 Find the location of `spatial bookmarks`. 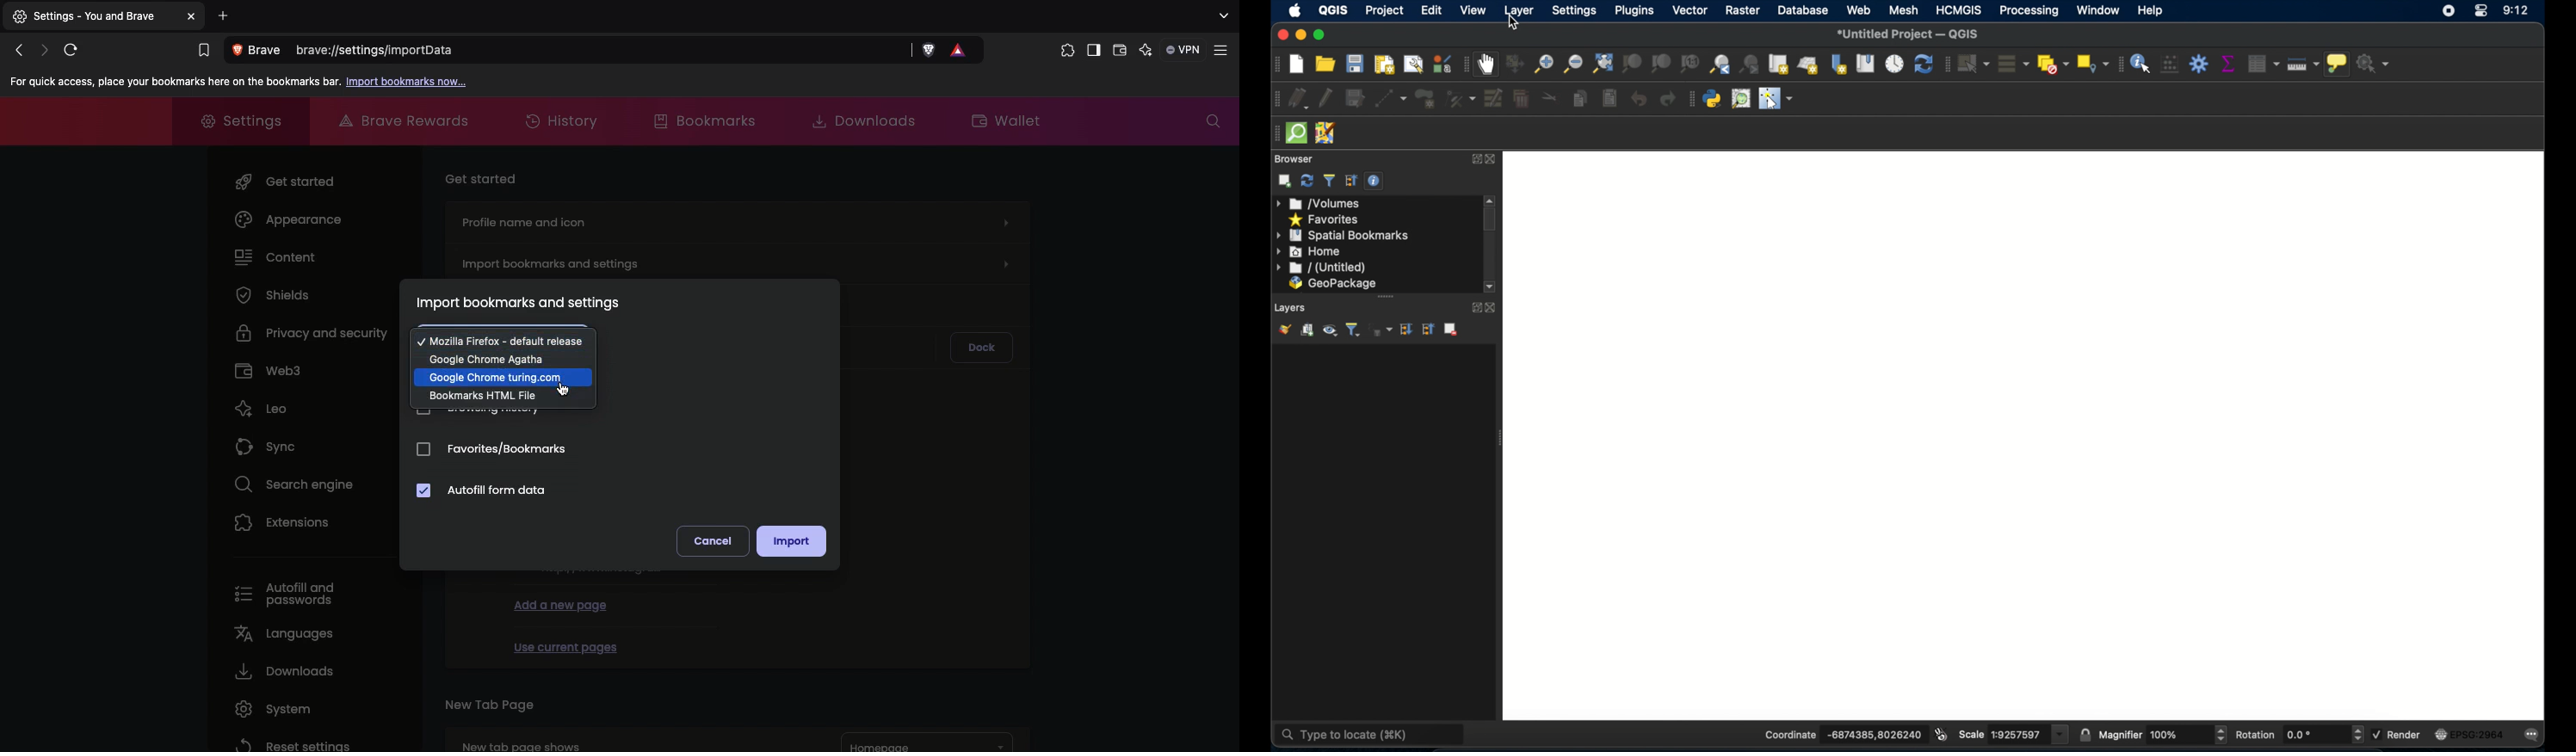

spatial bookmarks is located at coordinates (1343, 235).